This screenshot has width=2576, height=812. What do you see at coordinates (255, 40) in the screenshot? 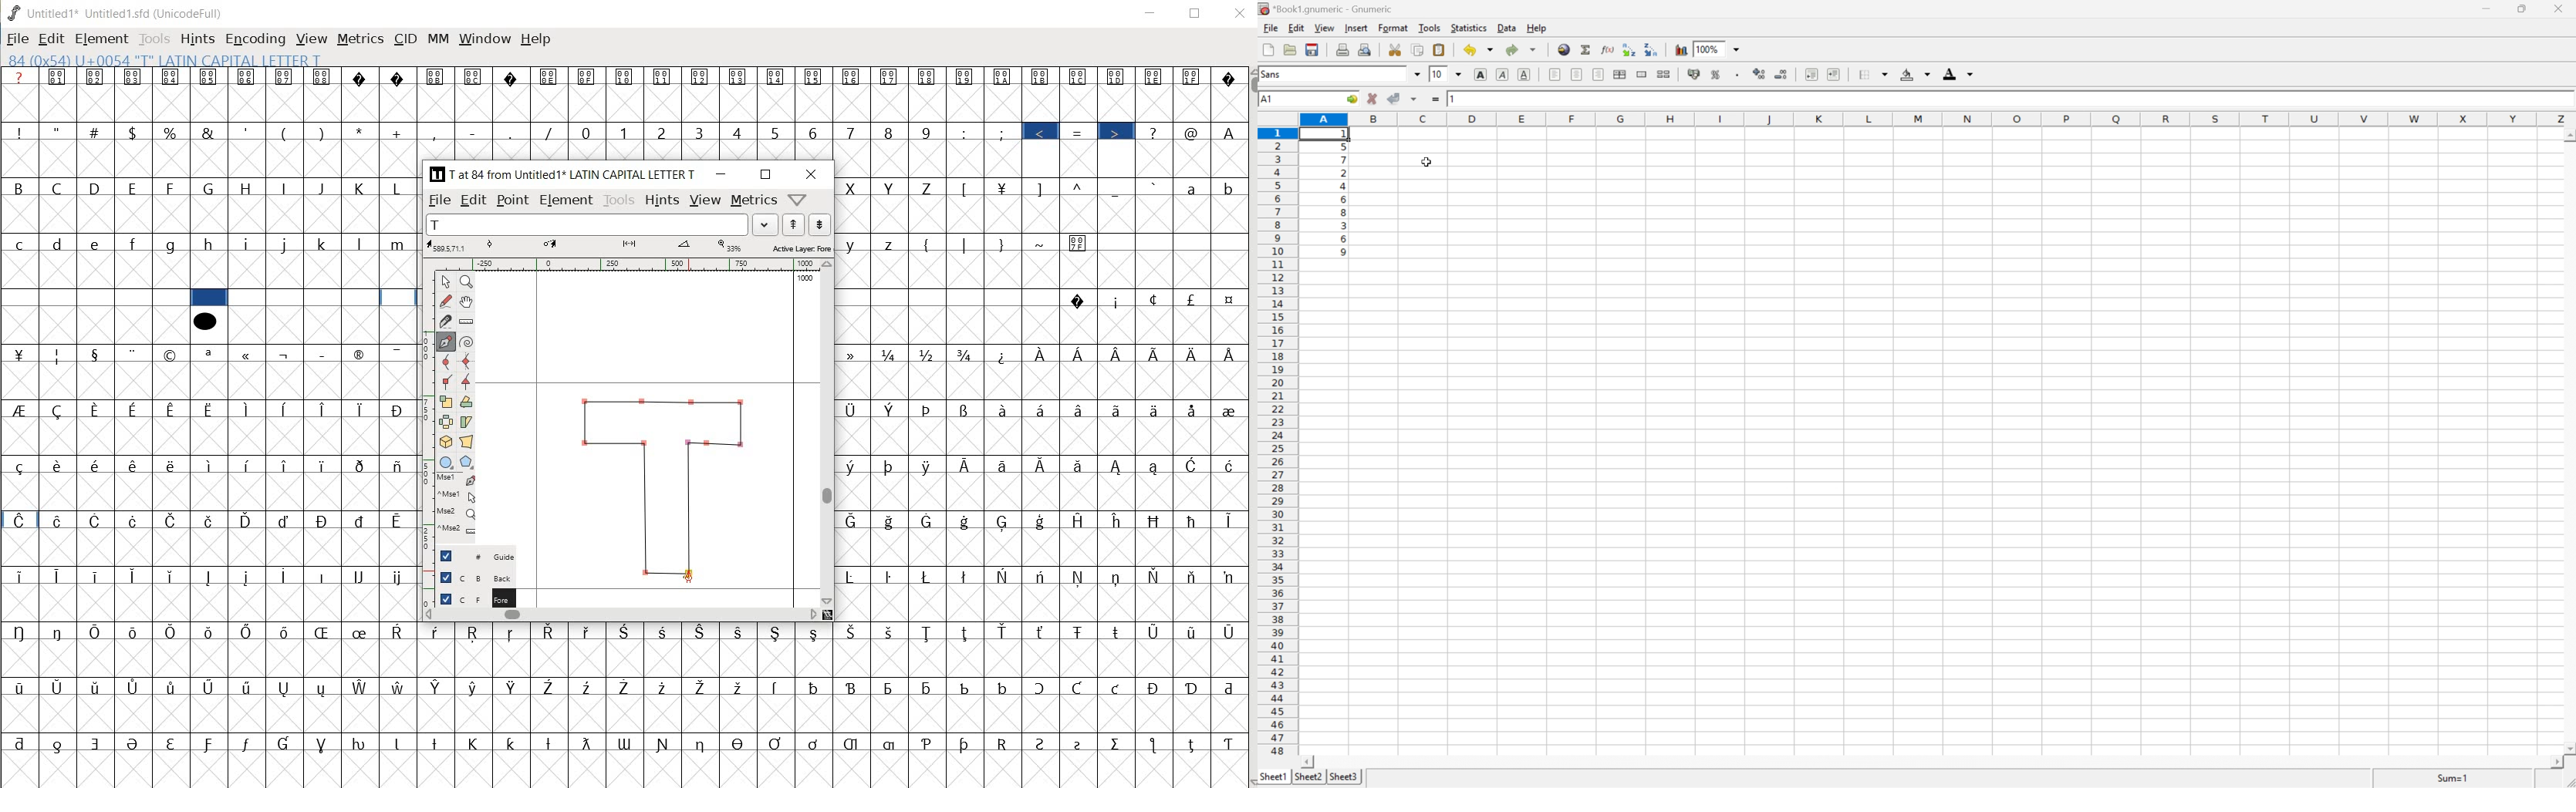
I see `encoding` at bounding box center [255, 40].